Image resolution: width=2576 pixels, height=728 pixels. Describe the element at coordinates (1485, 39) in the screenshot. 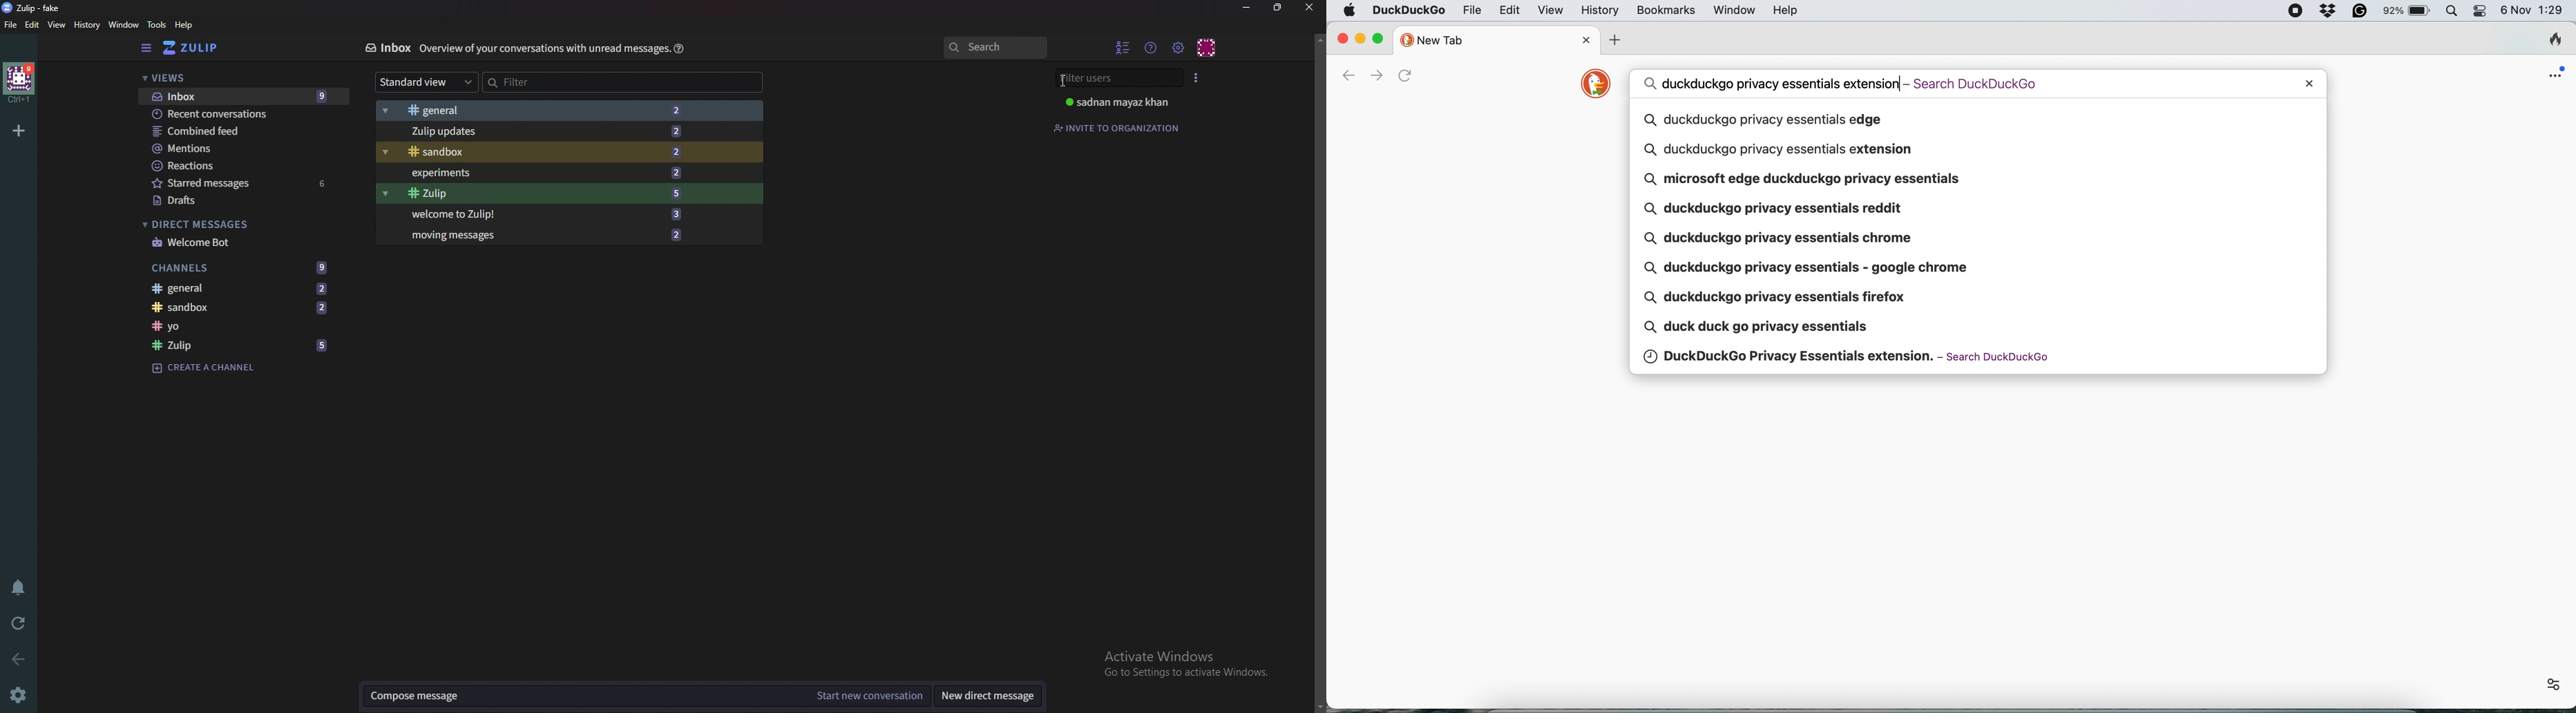

I see `new tab` at that location.